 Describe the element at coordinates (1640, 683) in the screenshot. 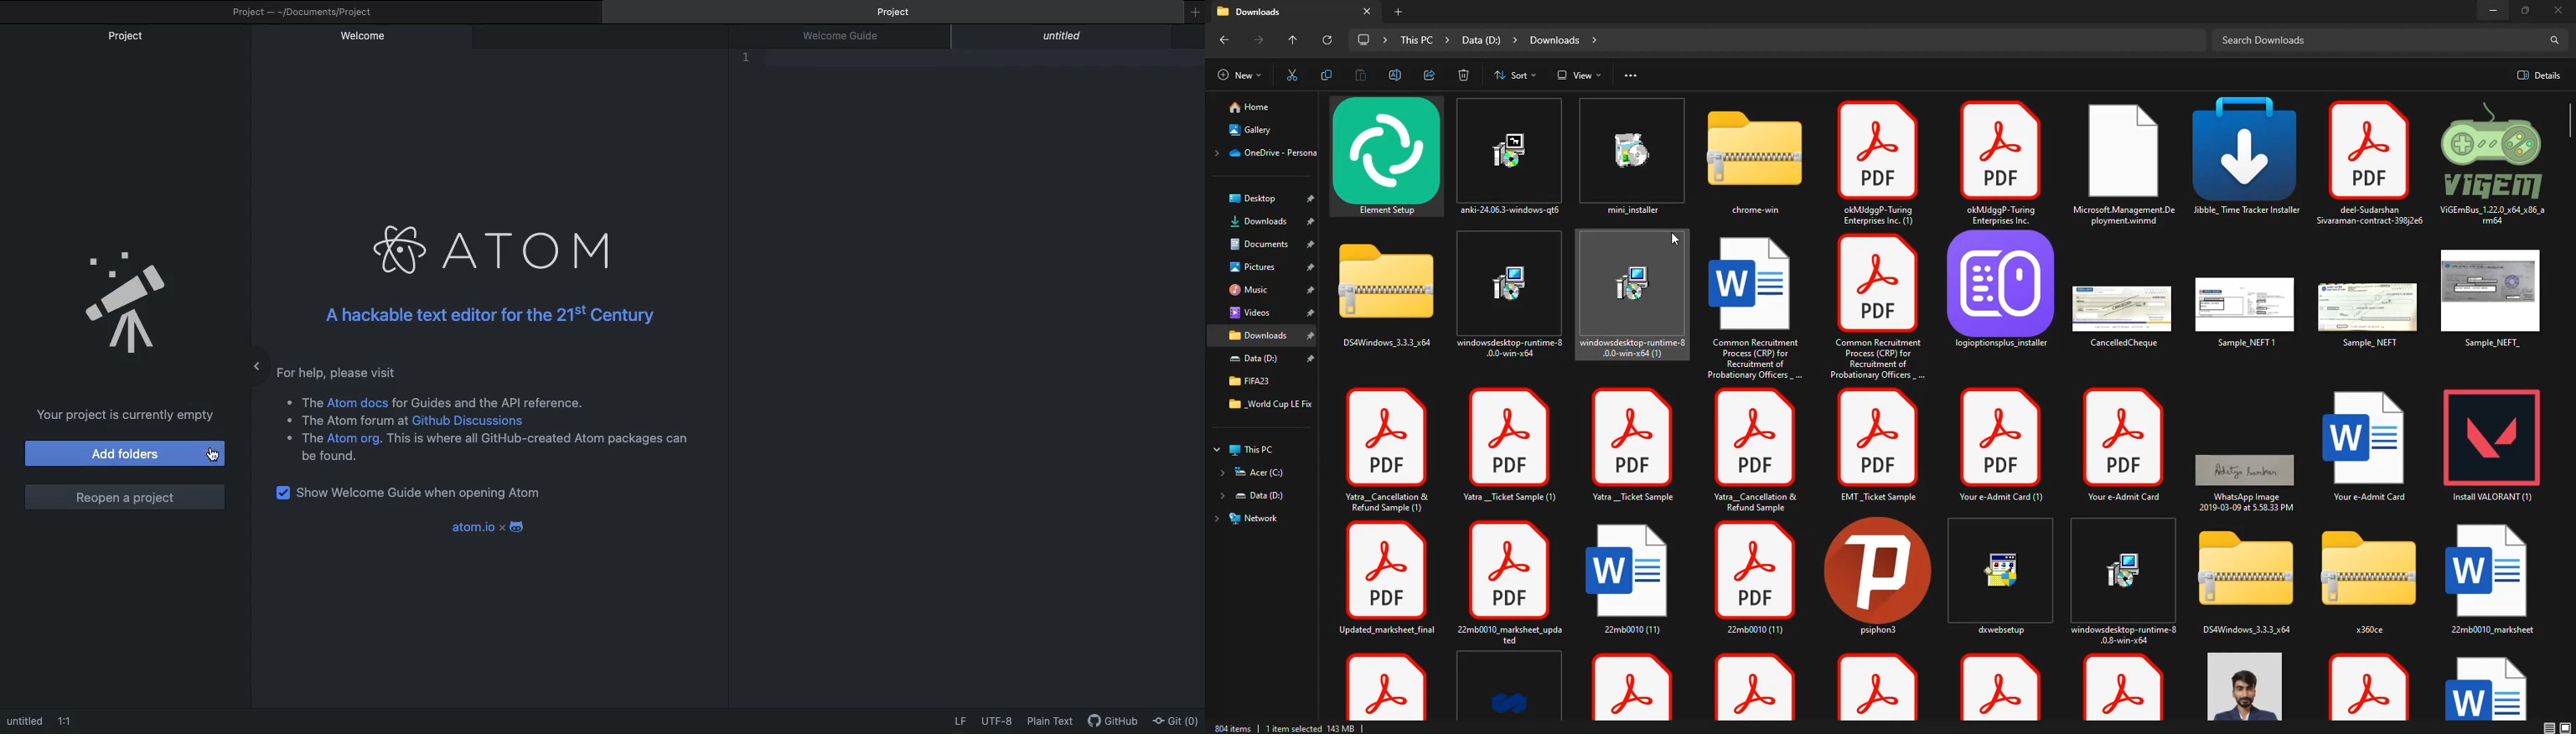

I see `file` at that location.